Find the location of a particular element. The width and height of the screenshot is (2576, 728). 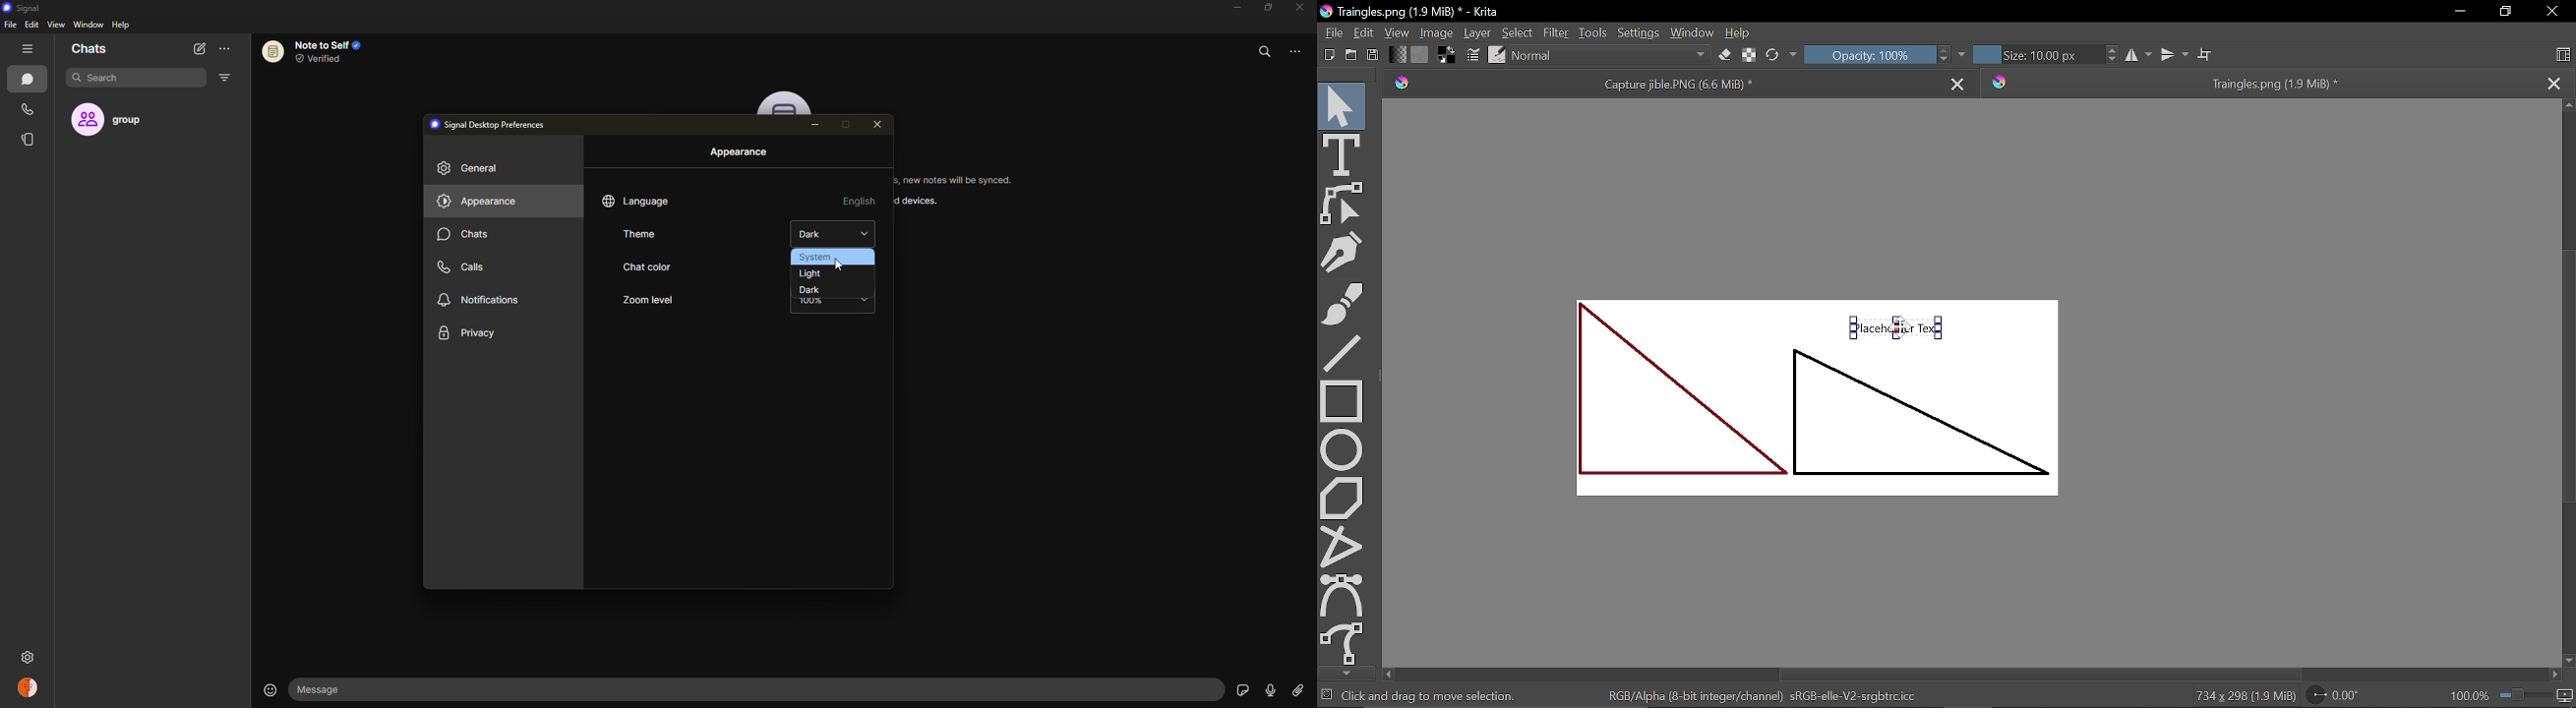

cursor is located at coordinates (842, 270).